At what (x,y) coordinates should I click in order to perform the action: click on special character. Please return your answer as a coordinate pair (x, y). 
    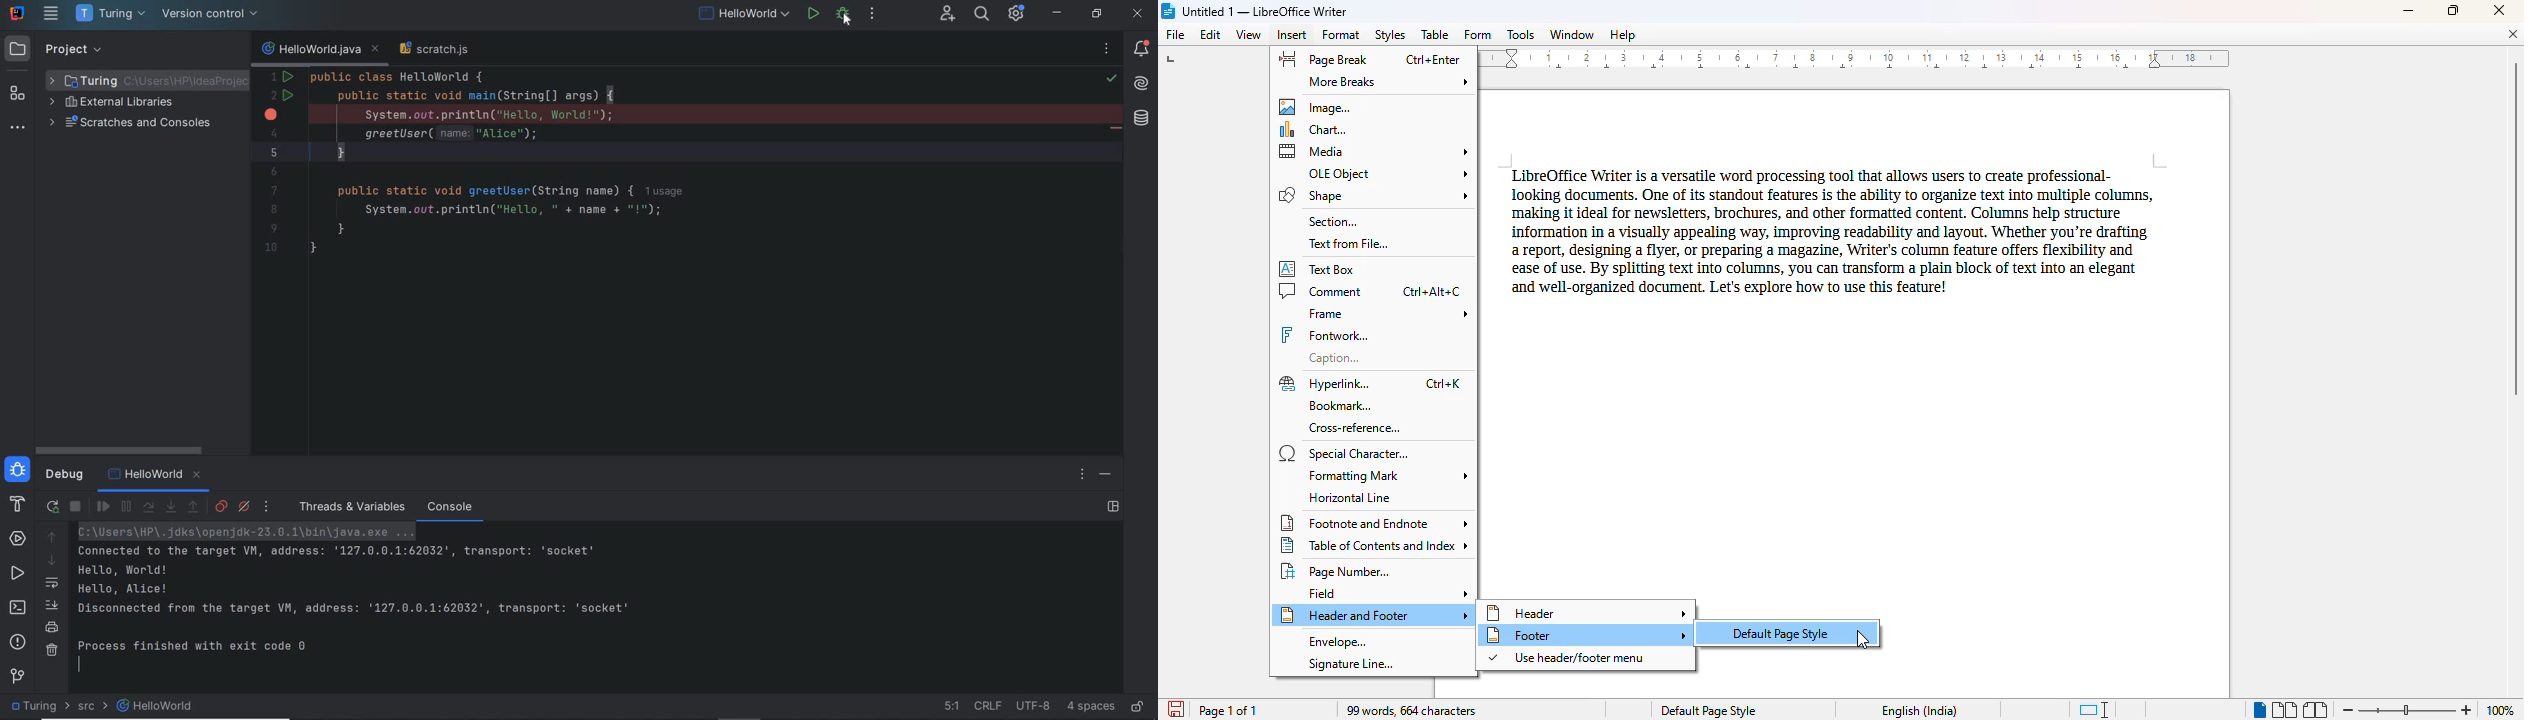
    Looking at the image, I should click on (1343, 453).